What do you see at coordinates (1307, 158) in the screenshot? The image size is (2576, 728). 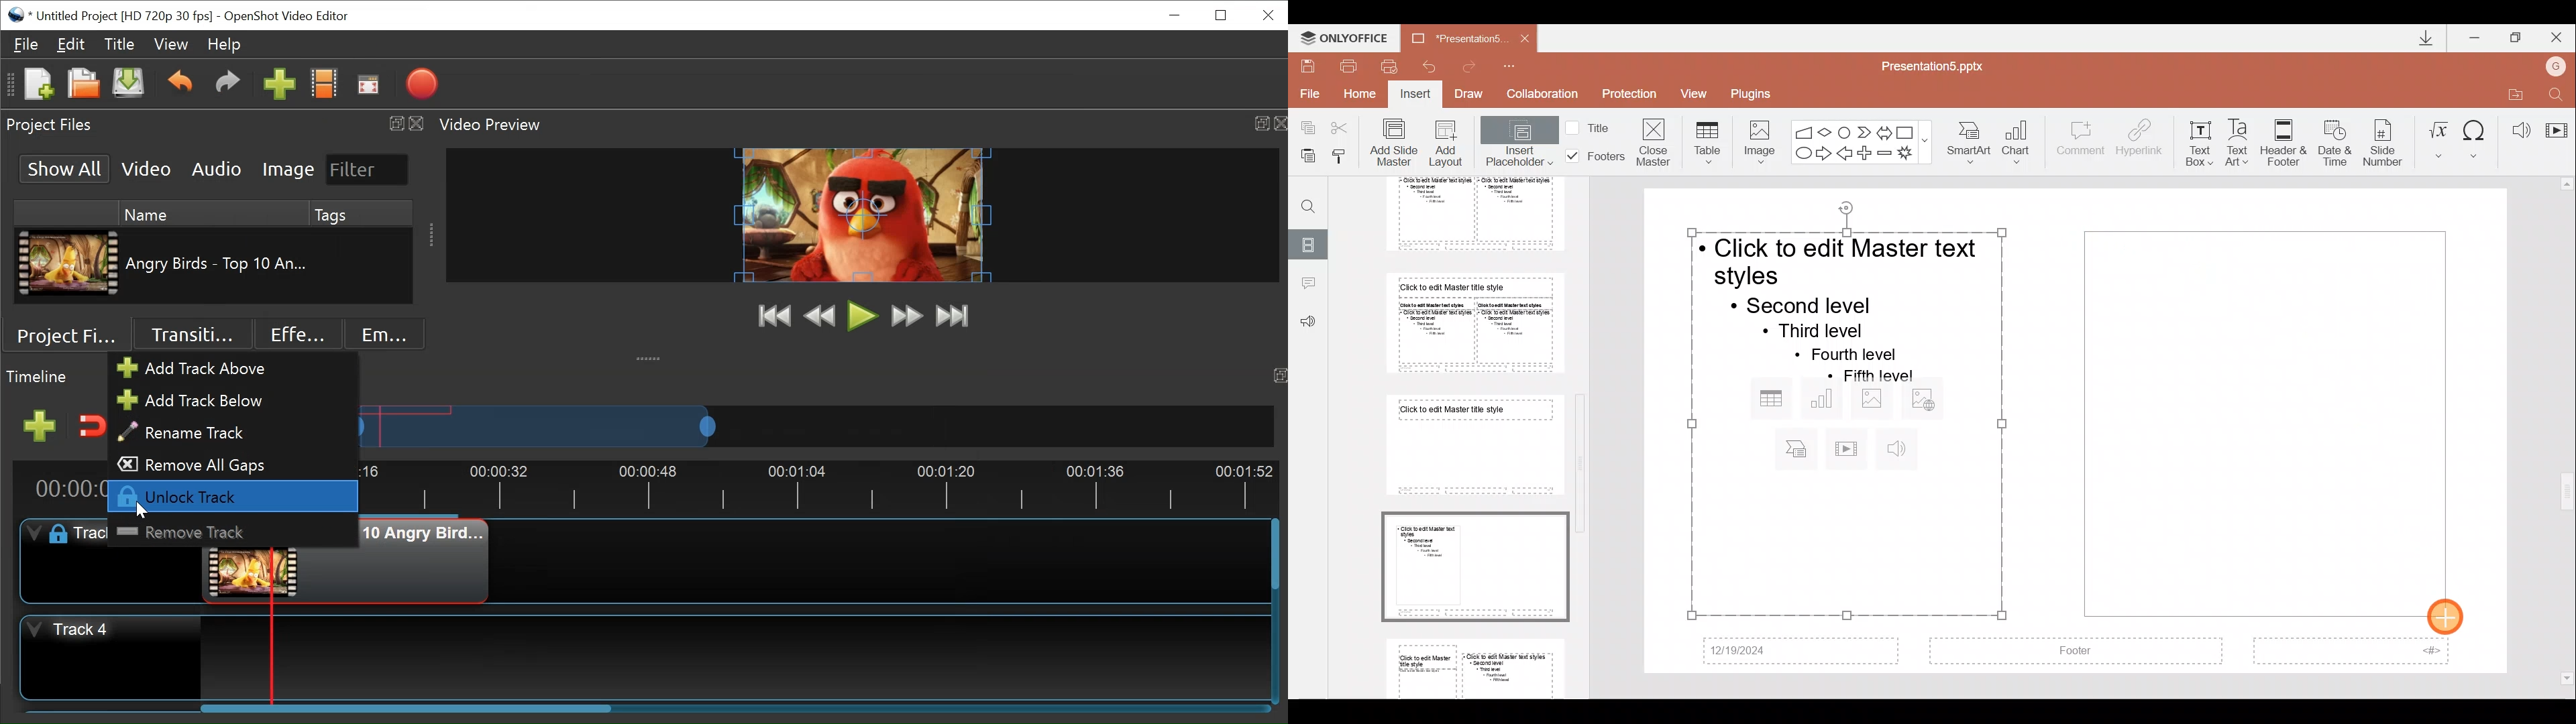 I see `Paste` at bounding box center [1307, 158].